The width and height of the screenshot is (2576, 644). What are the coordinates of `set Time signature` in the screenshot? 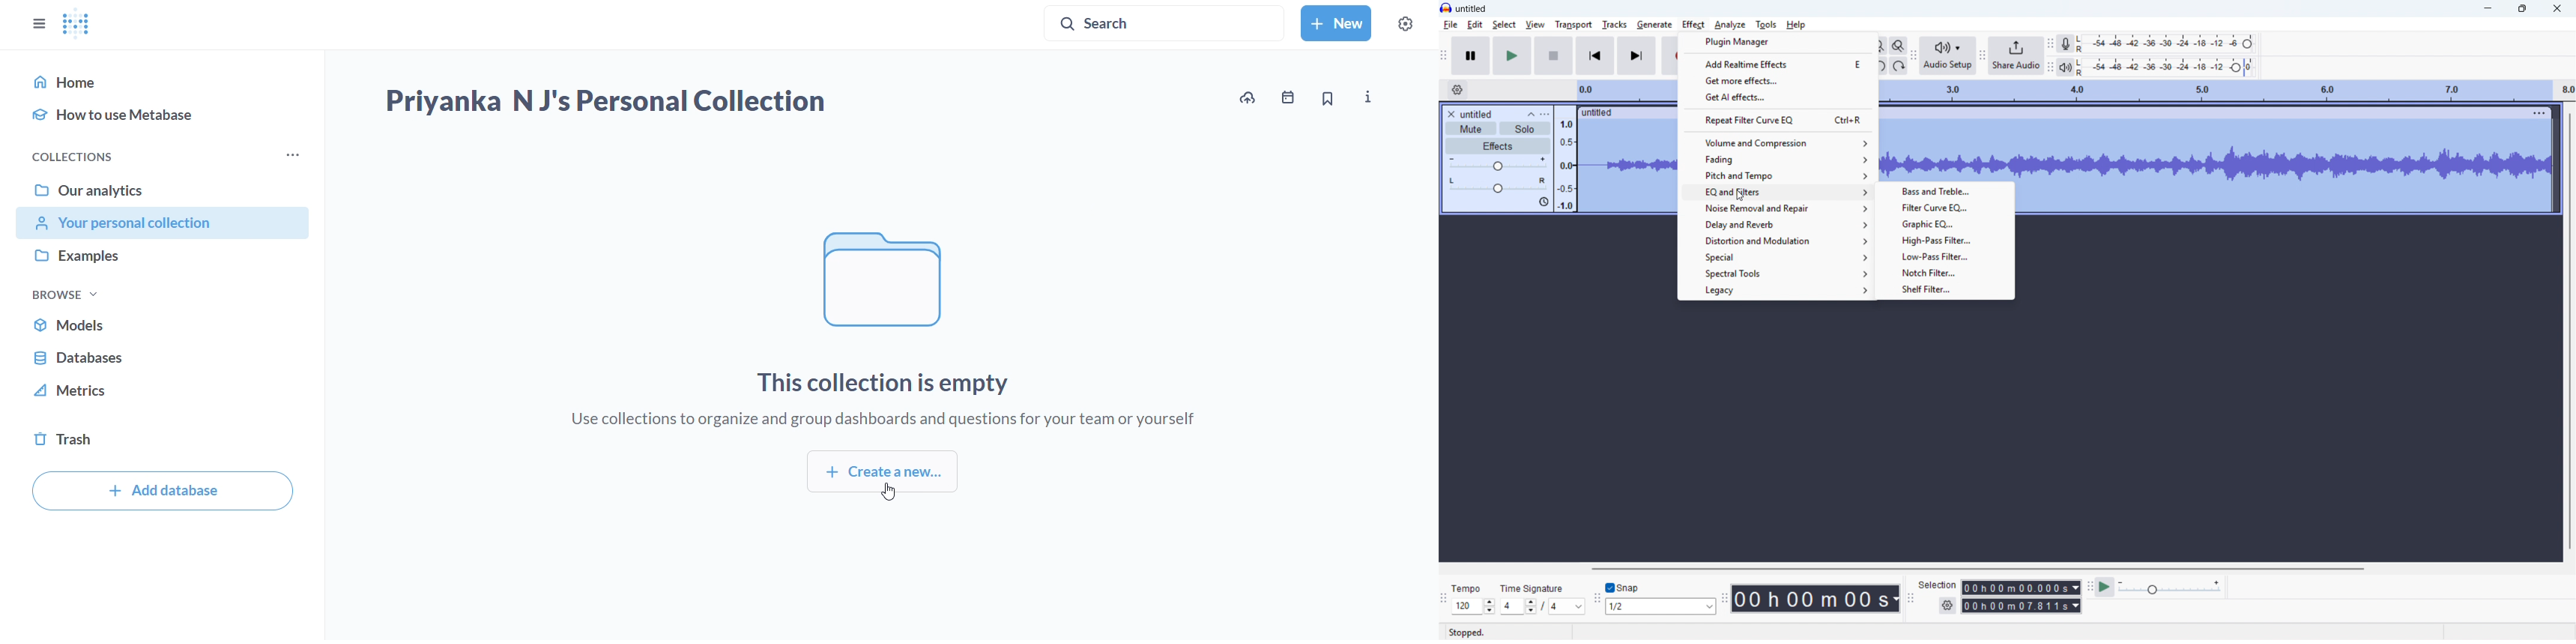 It's located at (1543, 606).